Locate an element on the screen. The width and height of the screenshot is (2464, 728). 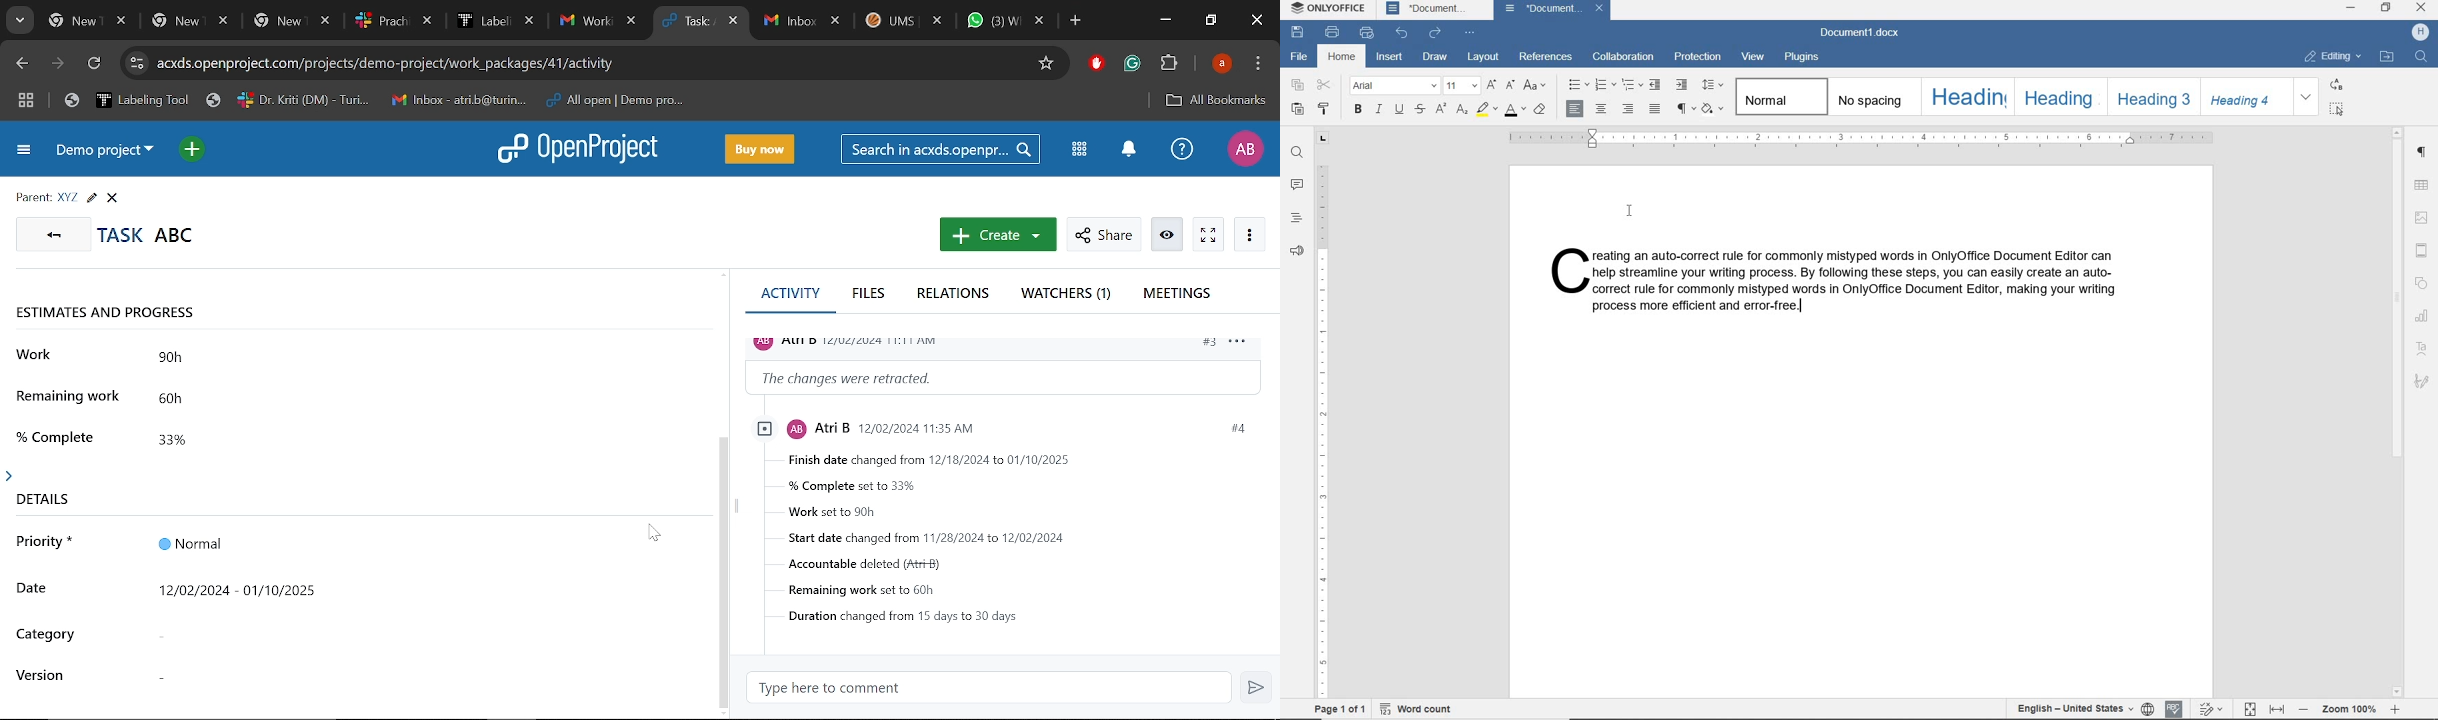
Cite info is located at coordinates (137, 64).